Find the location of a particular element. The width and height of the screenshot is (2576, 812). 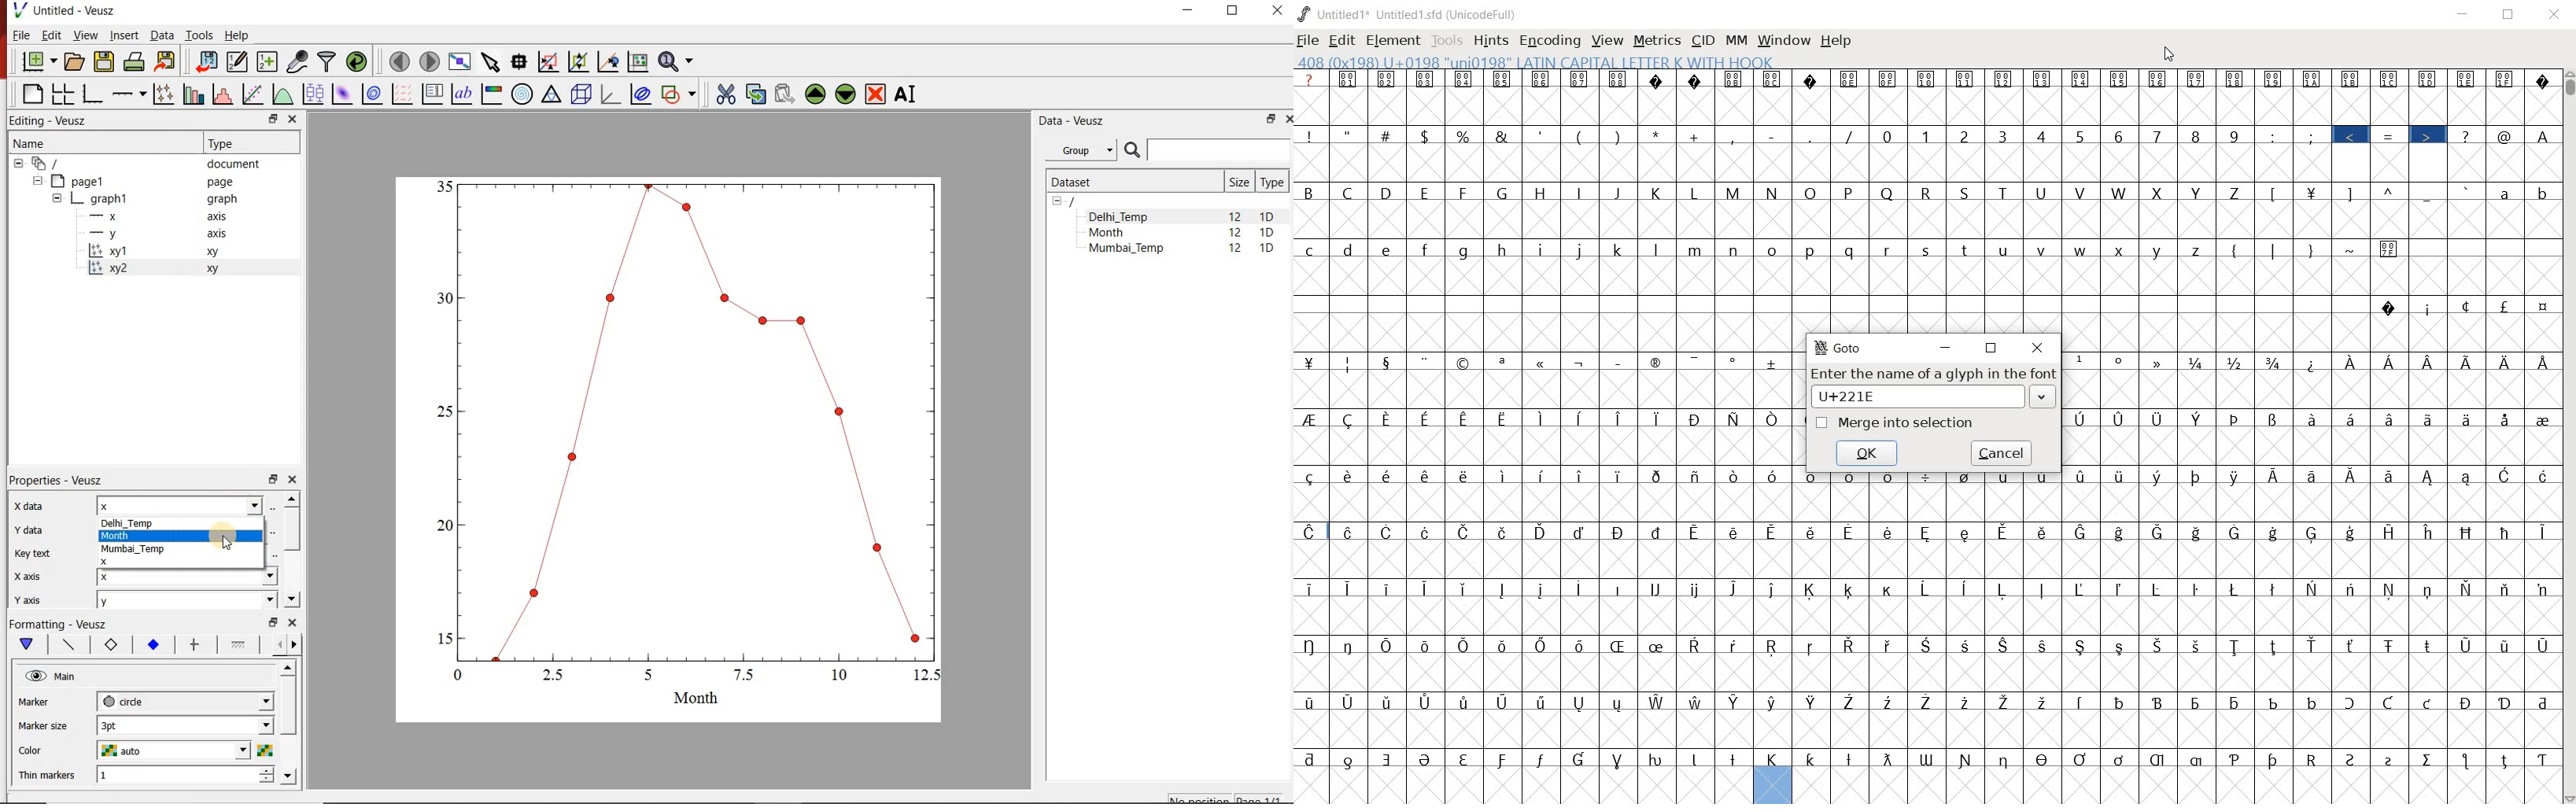

empty glyph slots is located at coordinates (1924, 105).